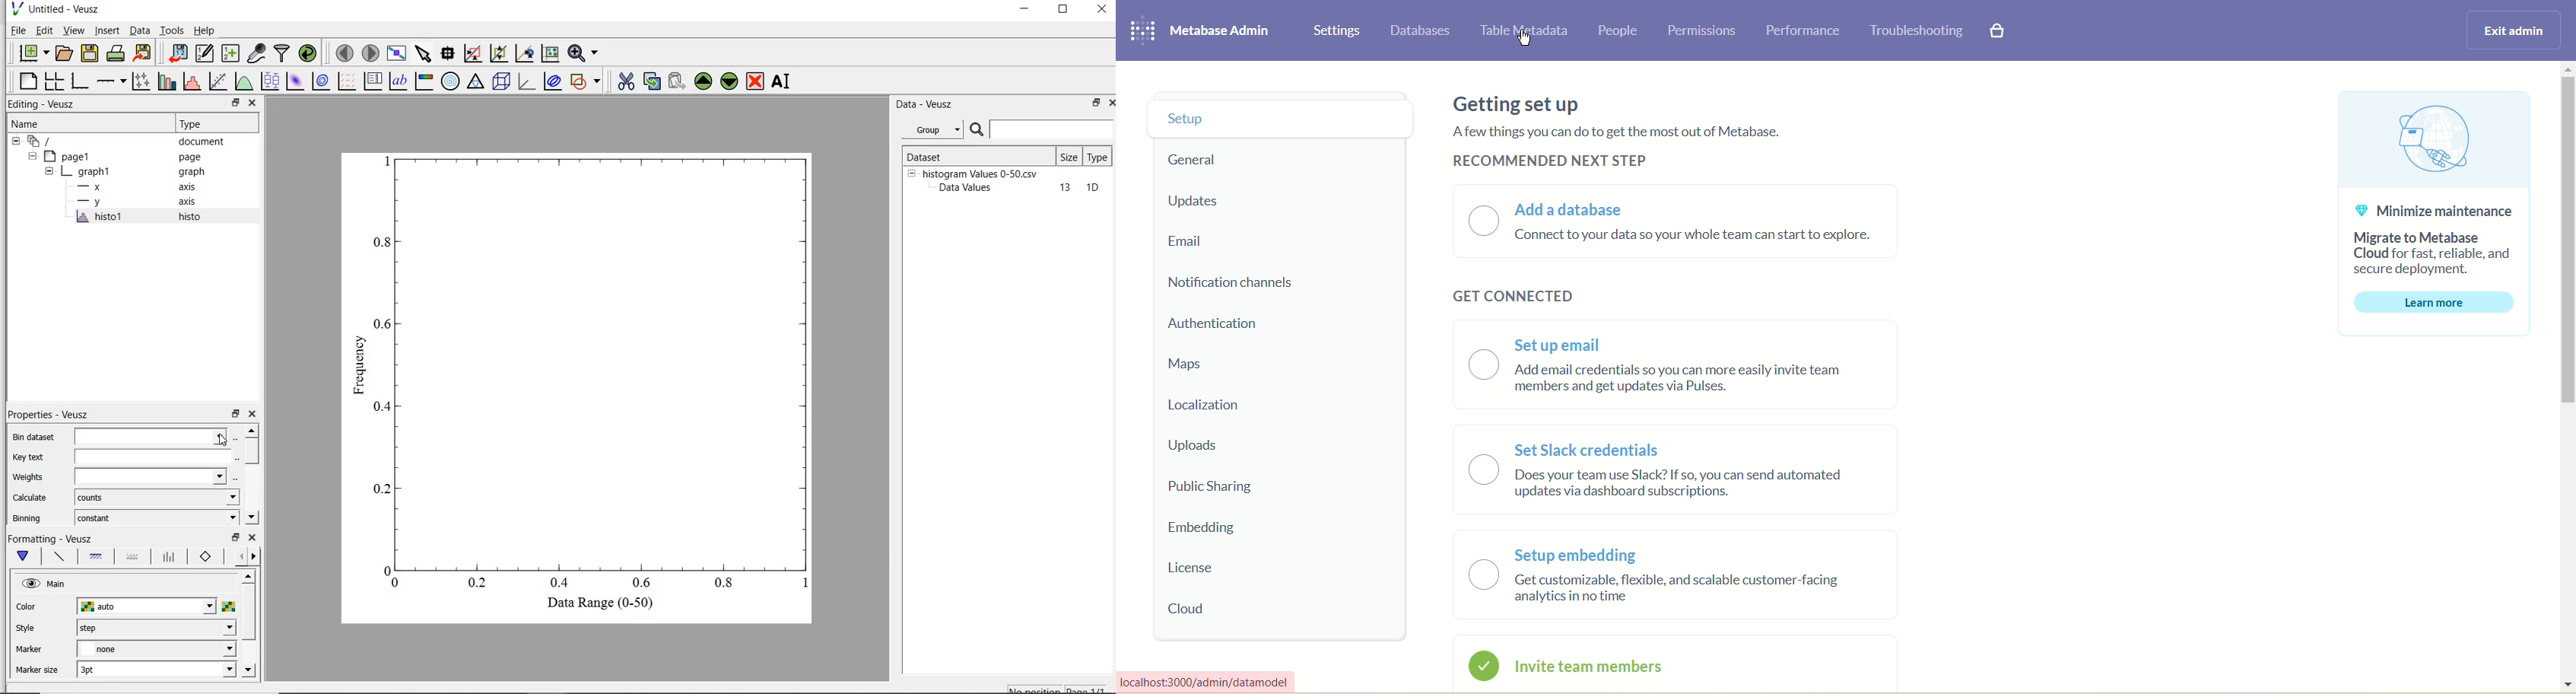 The height and width of the screenshot is (700, 2576). Describe the element at coordinates (26, 556) in the screenshot. I see `main formatting` at that location.